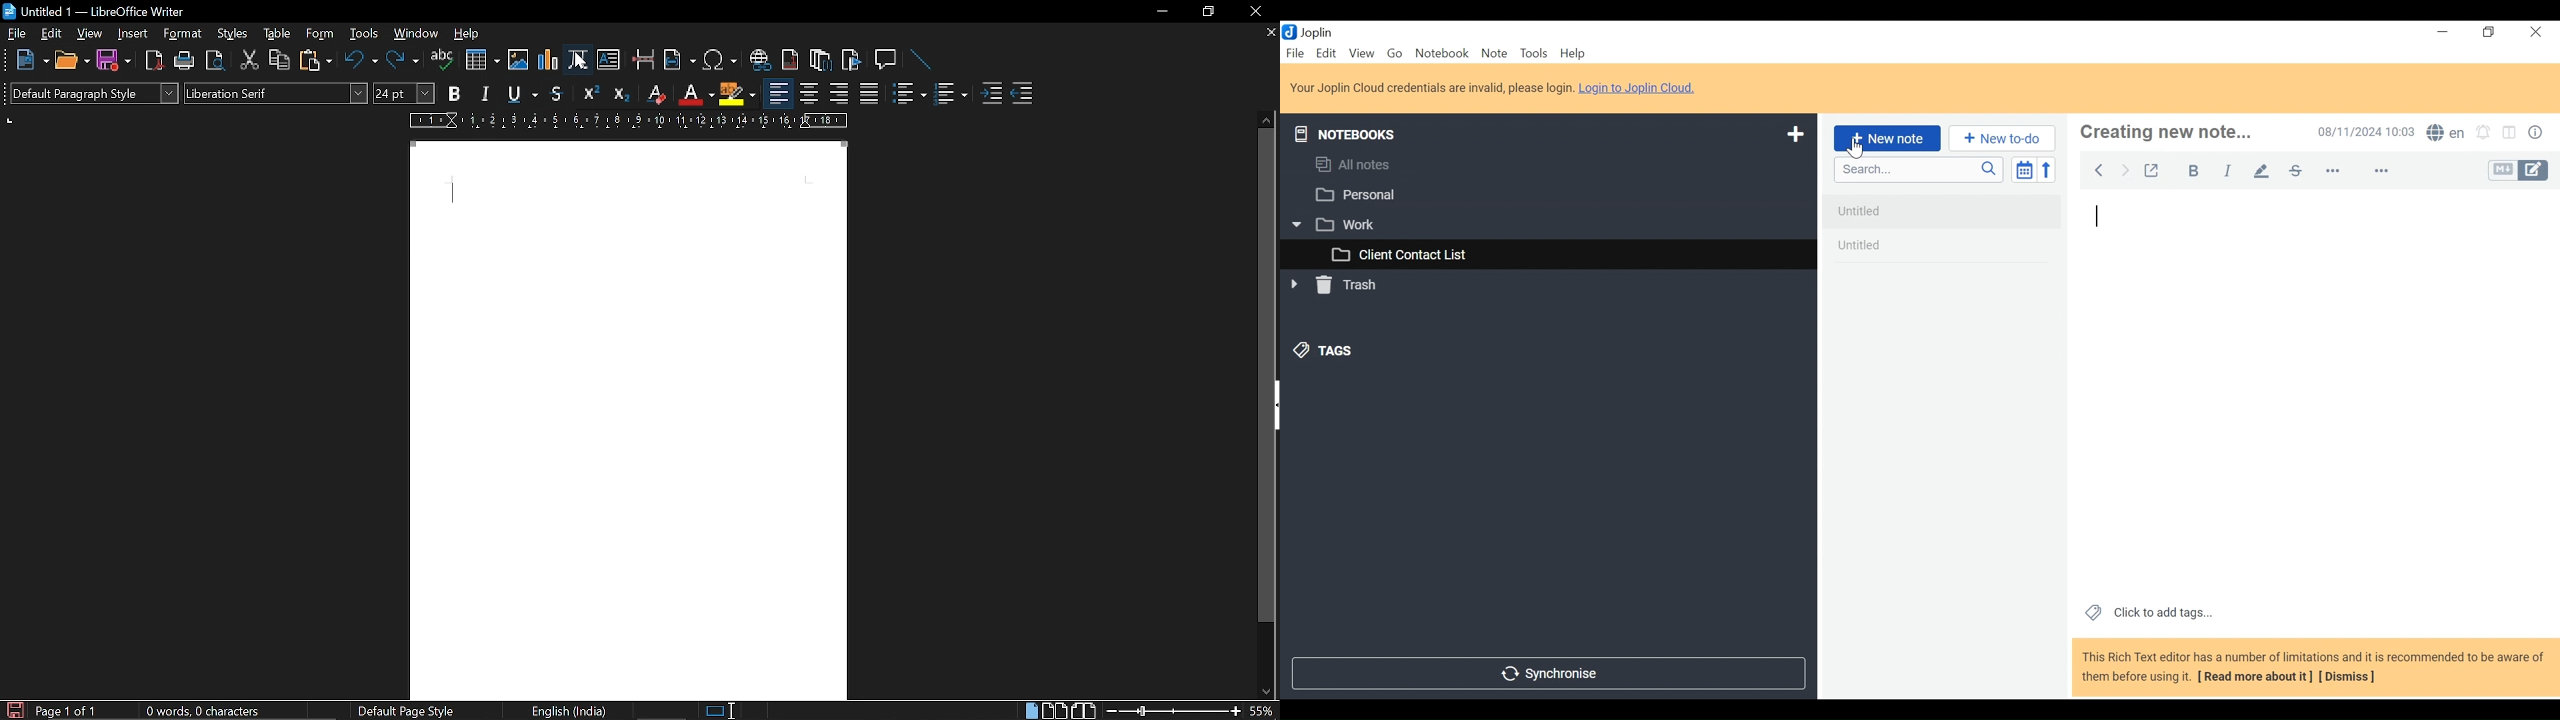  I want to click on Strikethrough, so click(2295, 171).